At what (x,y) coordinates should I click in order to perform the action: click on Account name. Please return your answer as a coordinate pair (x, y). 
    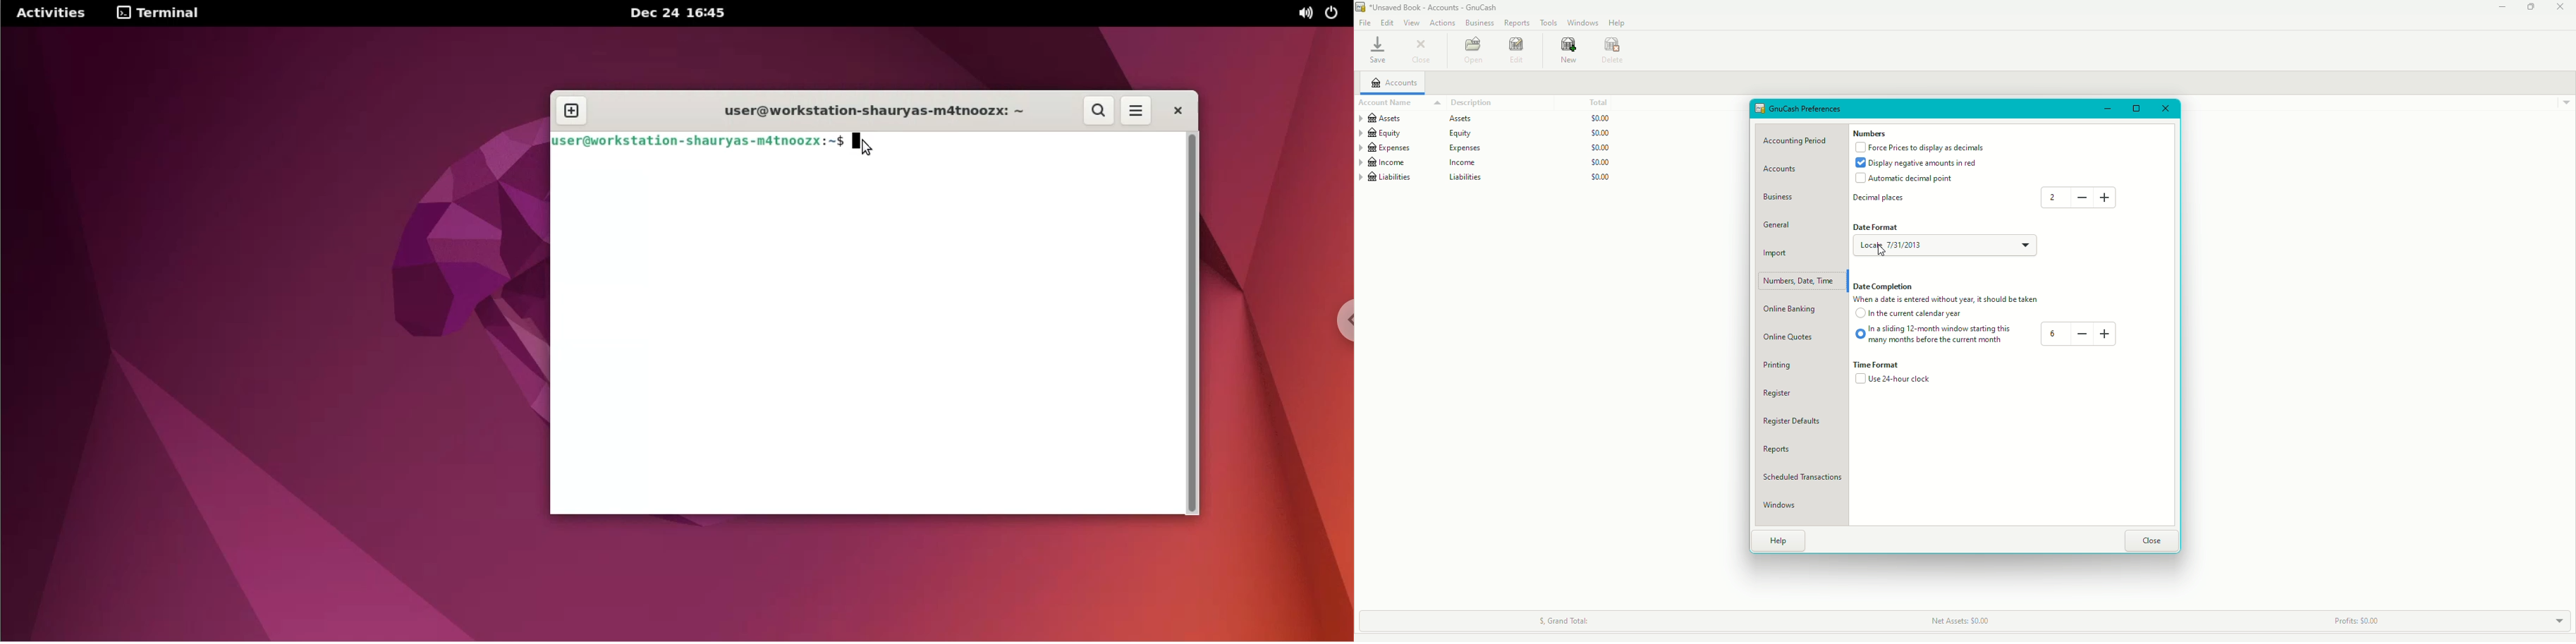
    Looking at the image, I should click on (1388, 102).